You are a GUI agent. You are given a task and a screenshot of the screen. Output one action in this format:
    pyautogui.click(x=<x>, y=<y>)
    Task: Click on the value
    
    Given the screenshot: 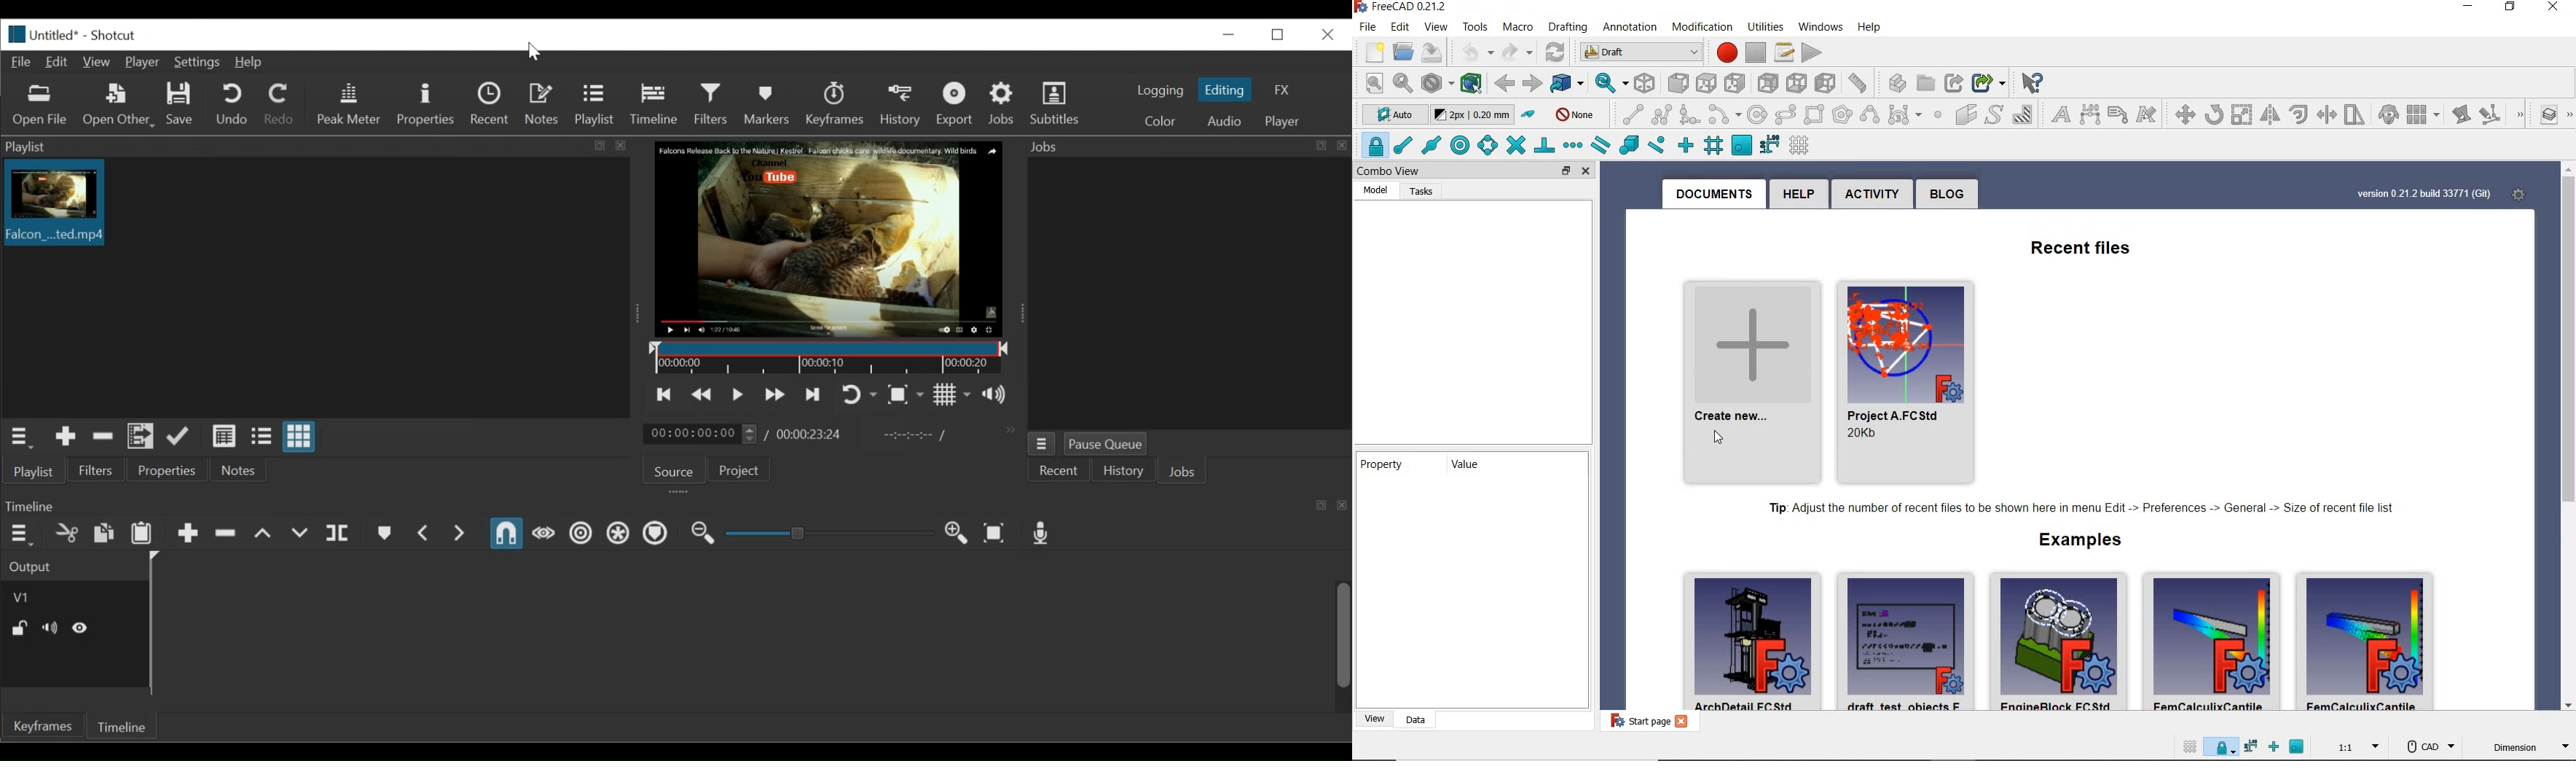 What is the action you would take?
    pyautogui.click(x=1467, y=464)
    